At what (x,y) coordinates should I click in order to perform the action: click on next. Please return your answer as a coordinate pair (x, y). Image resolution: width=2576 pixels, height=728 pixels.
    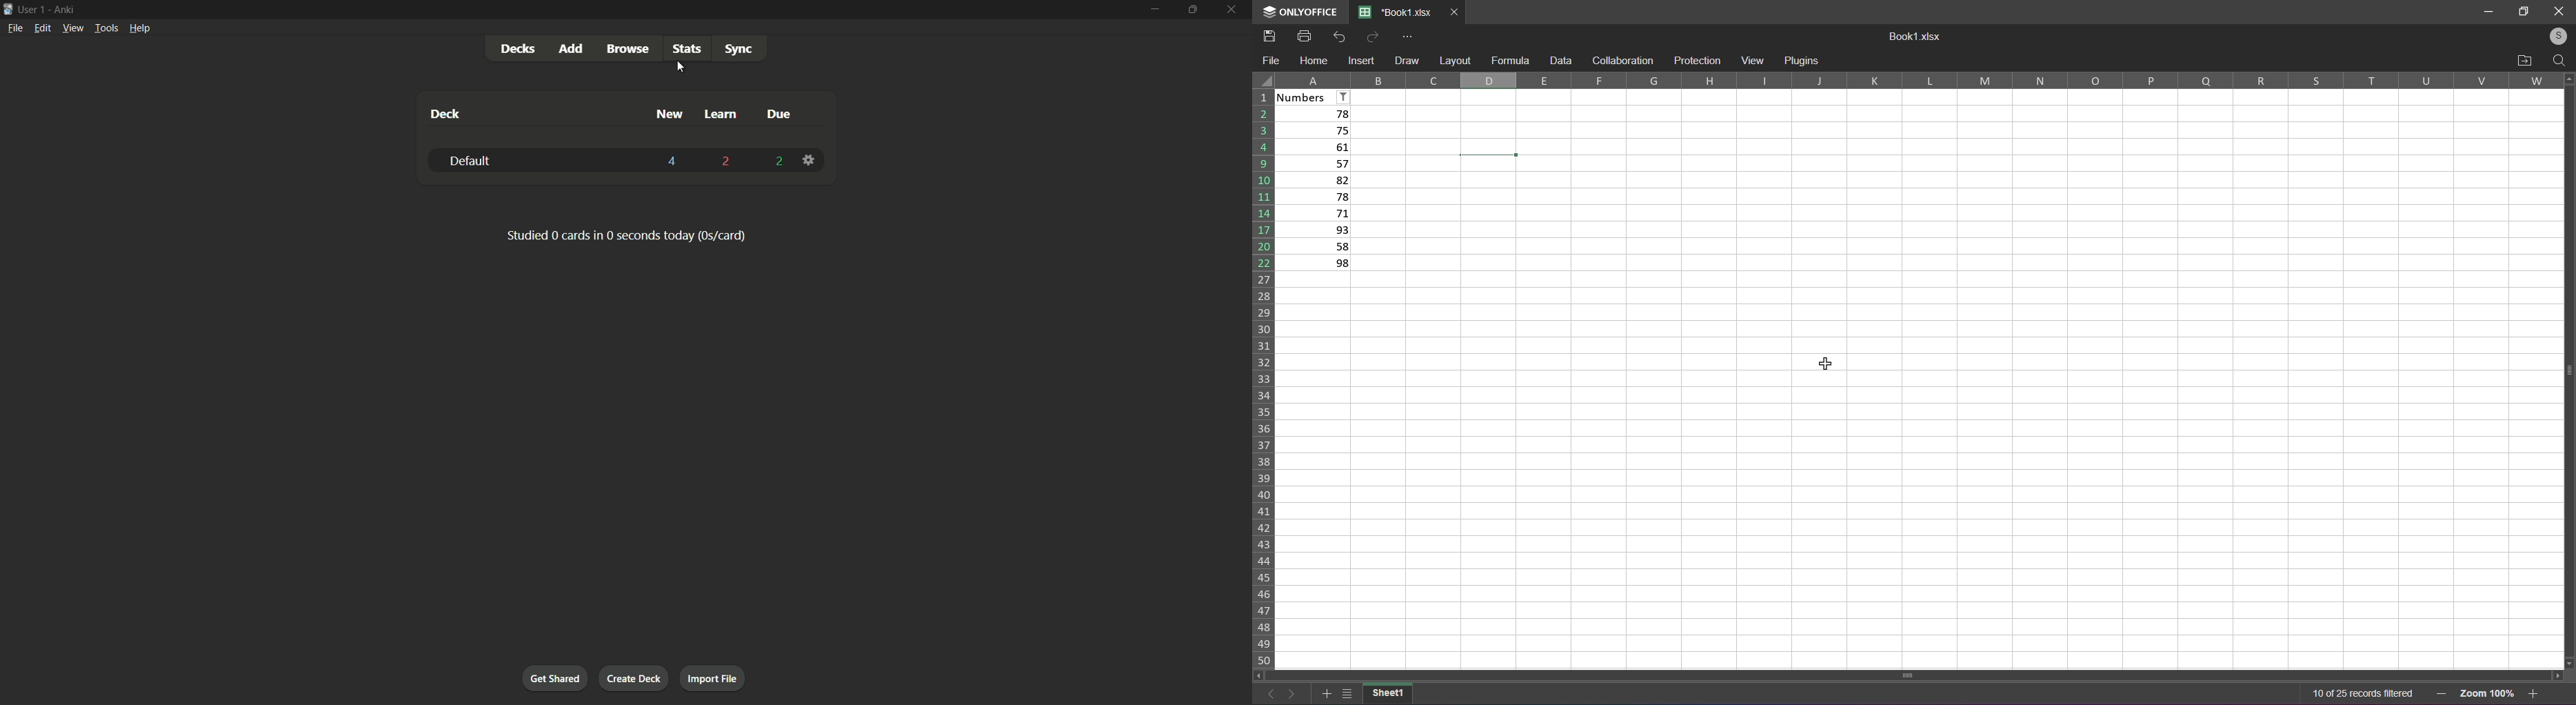
    Looking at the image, I should click on (1292, 693).